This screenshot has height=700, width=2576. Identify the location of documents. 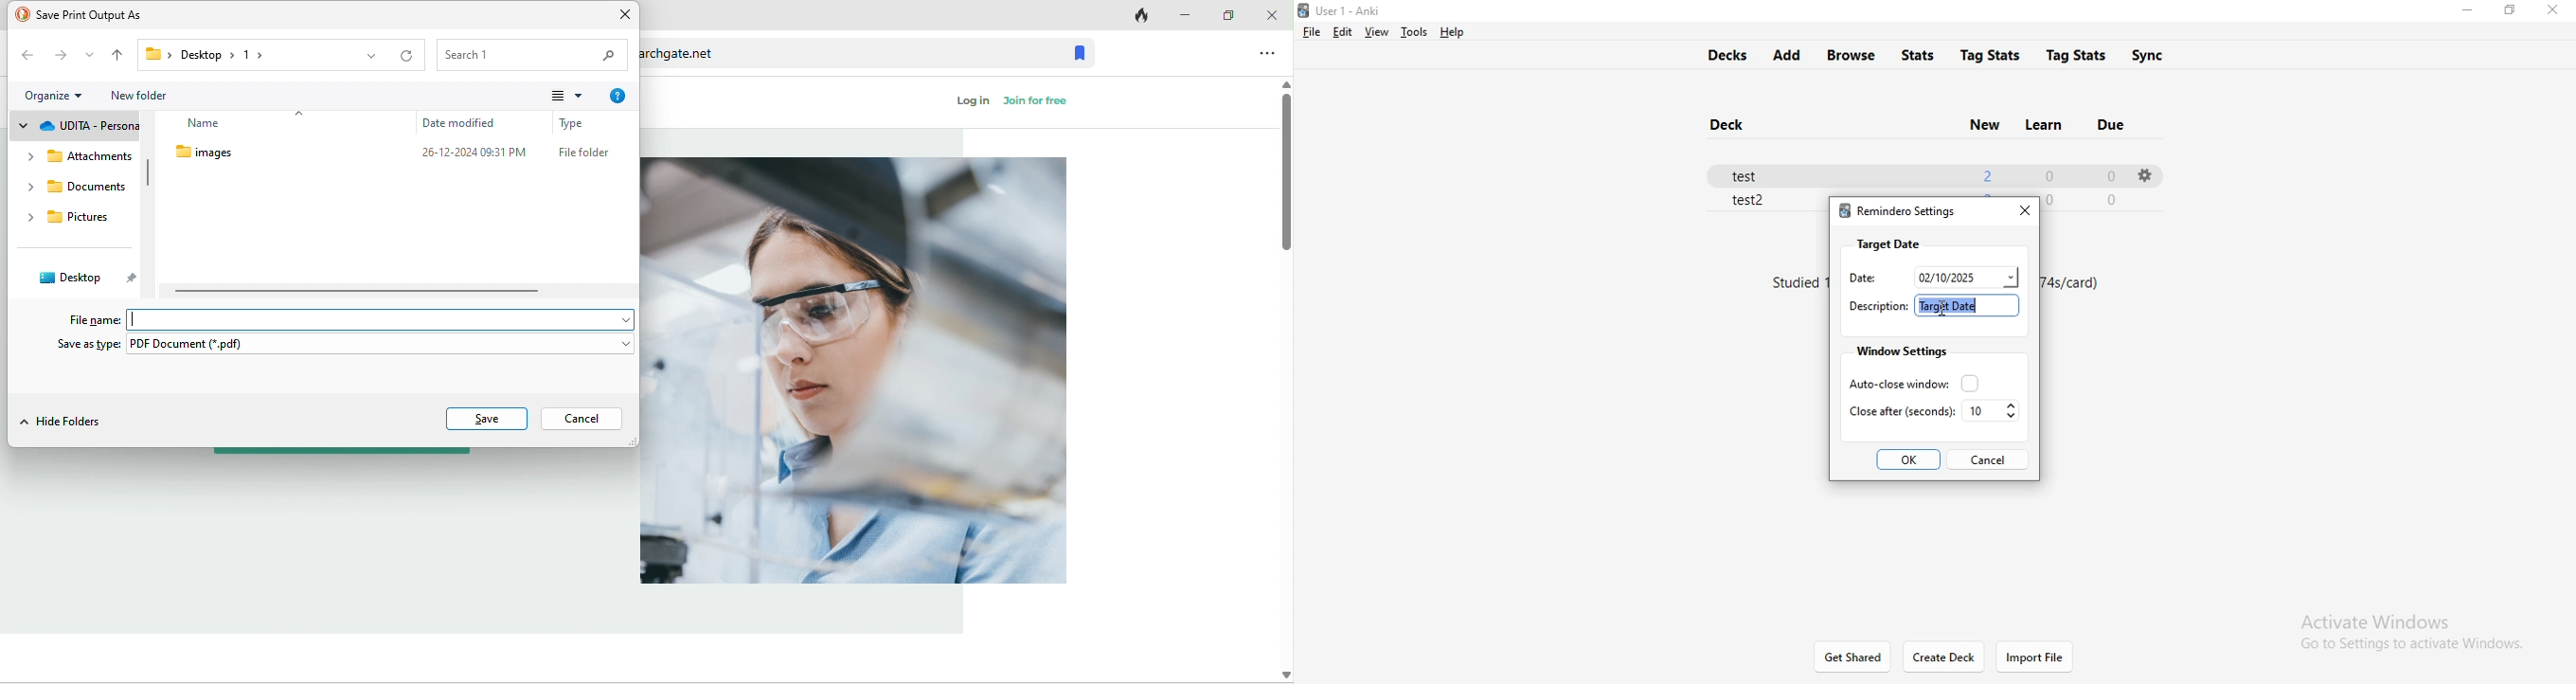
(76, 189).